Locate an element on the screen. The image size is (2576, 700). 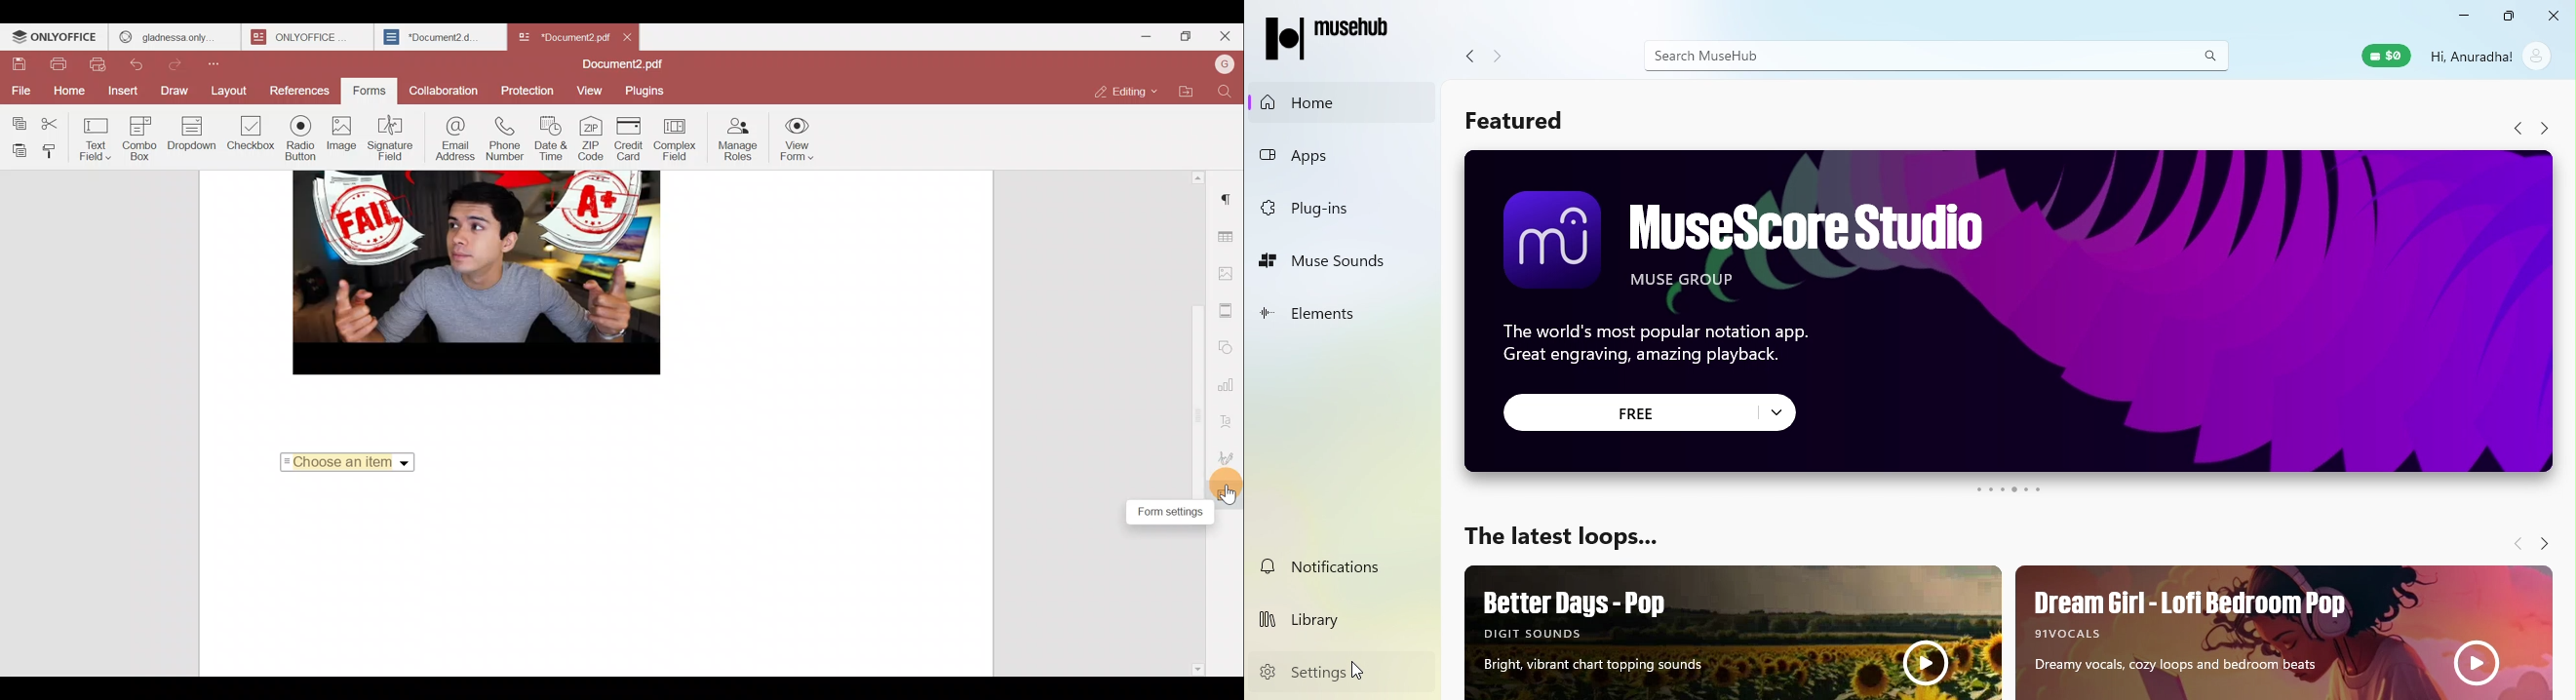
Maximize is located at coordinates (2507, 18).